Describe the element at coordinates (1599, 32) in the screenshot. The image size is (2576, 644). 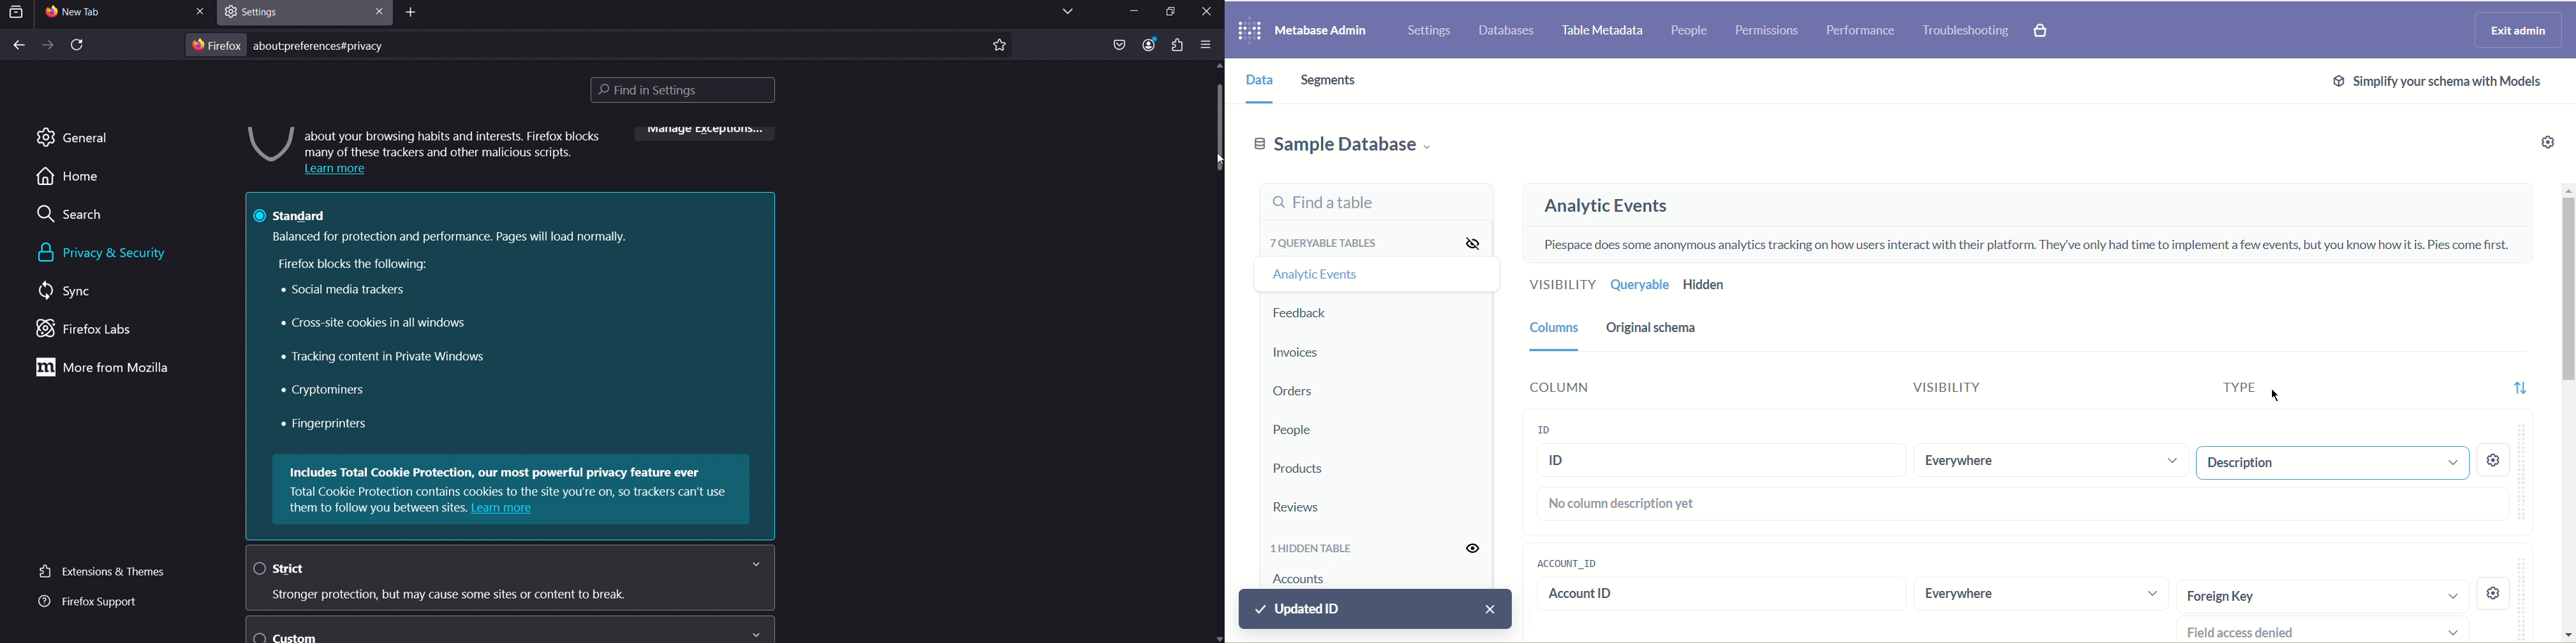
I see `table metadata` at that location.